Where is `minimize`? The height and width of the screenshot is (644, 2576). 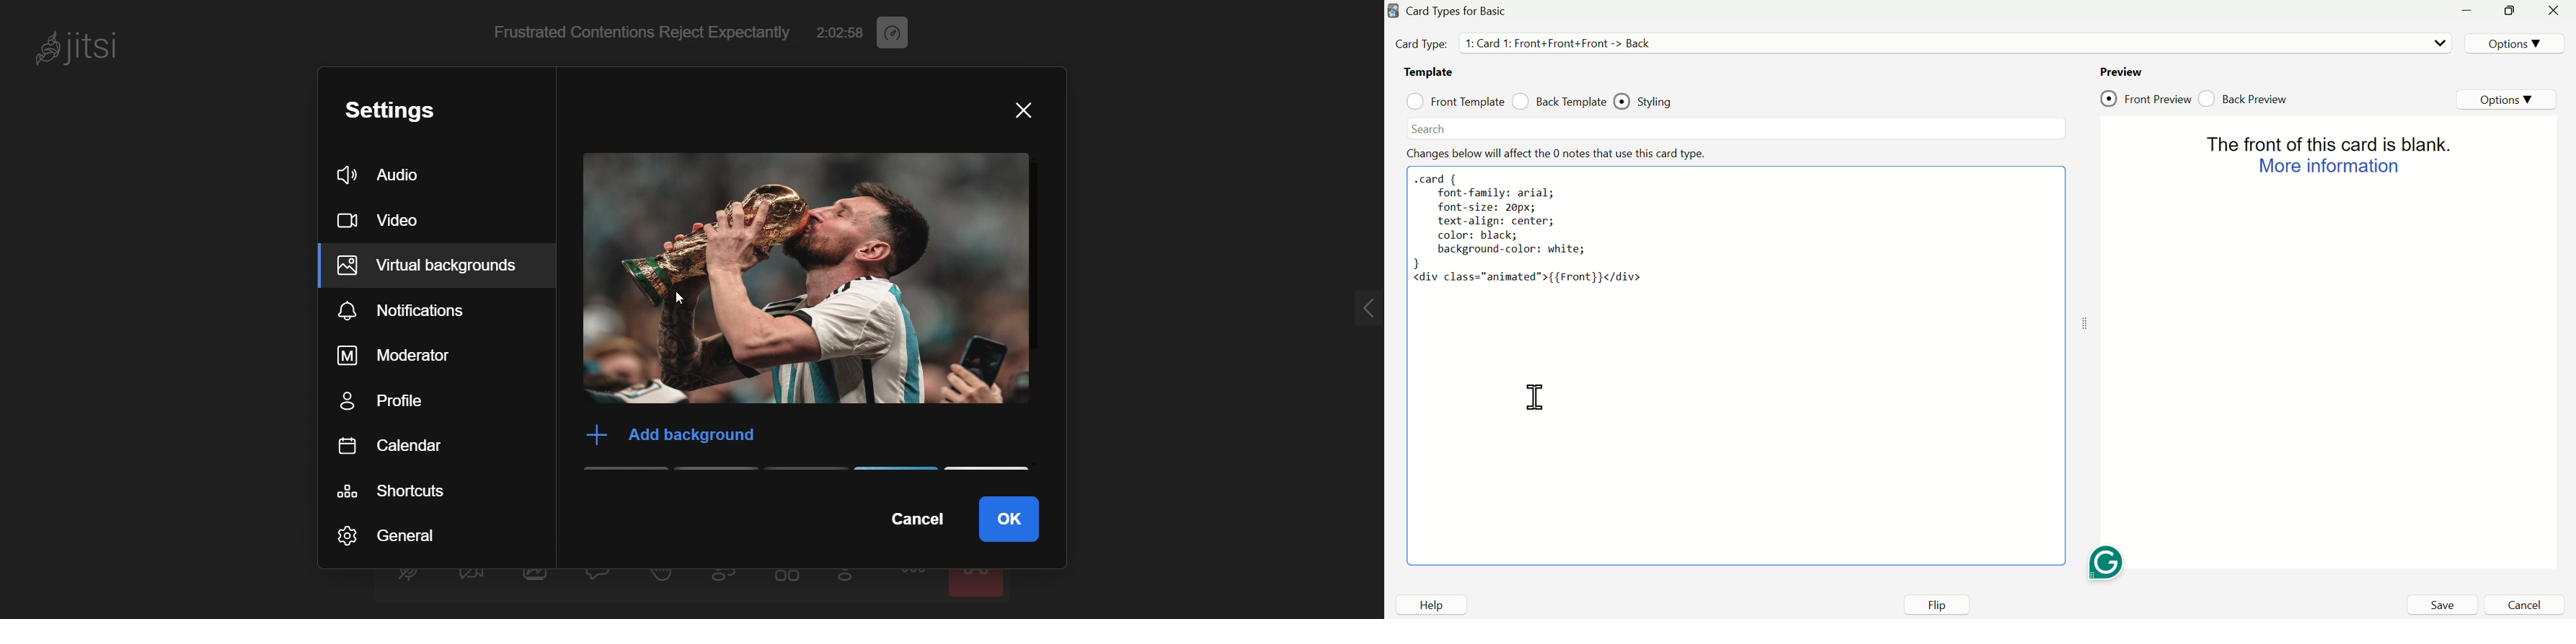
minimize is located at coordinates (2472, 13).